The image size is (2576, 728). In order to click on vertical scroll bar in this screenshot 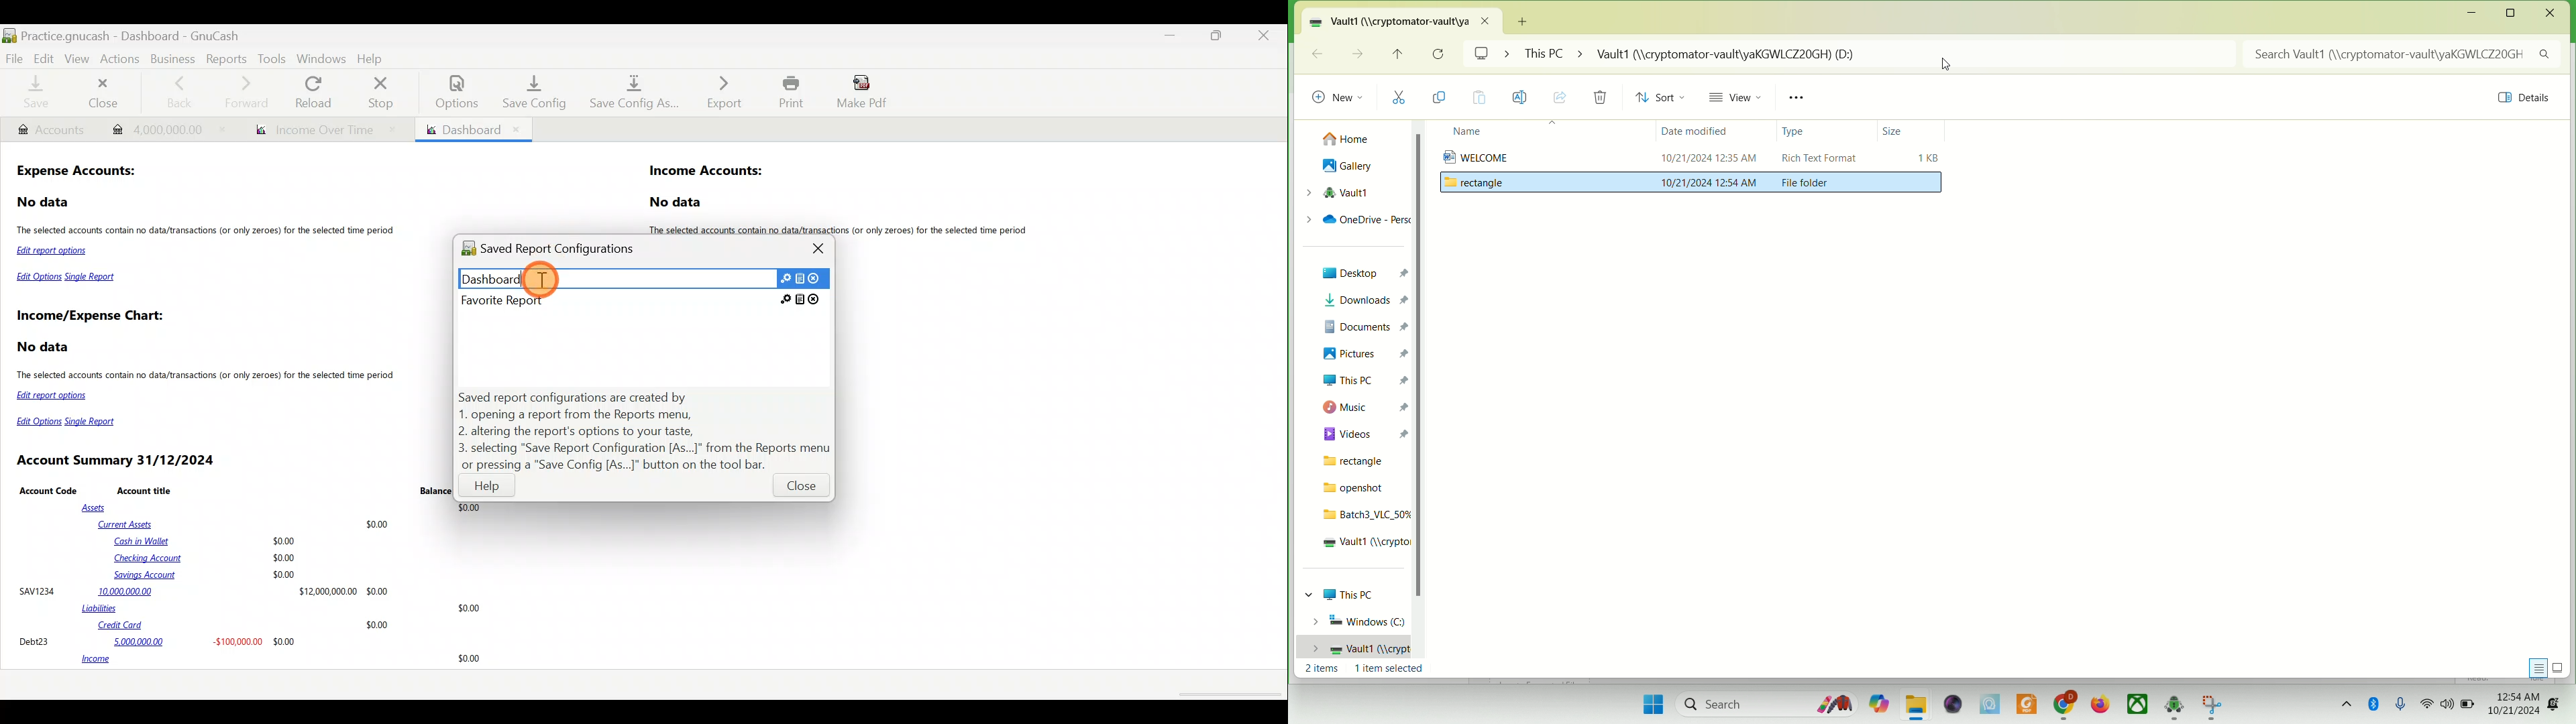, I will do `click(1419, 399)`.